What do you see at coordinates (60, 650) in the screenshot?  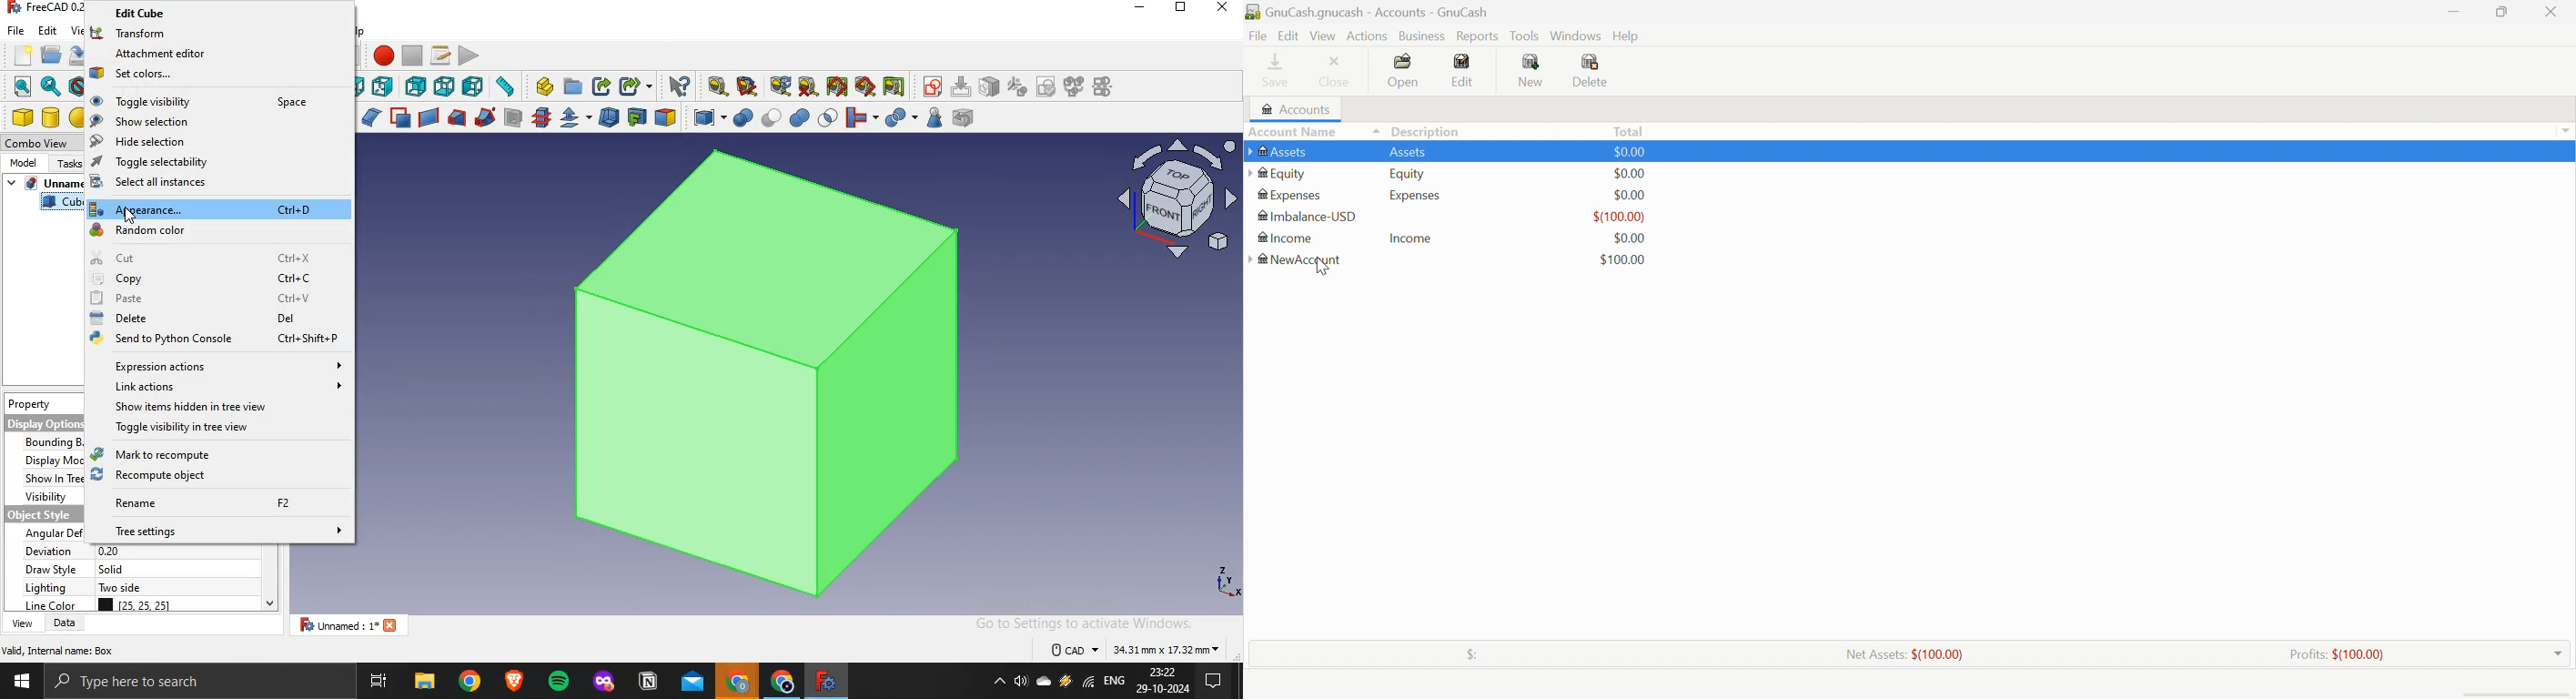 I see `text` at bounding box center [60, 650].